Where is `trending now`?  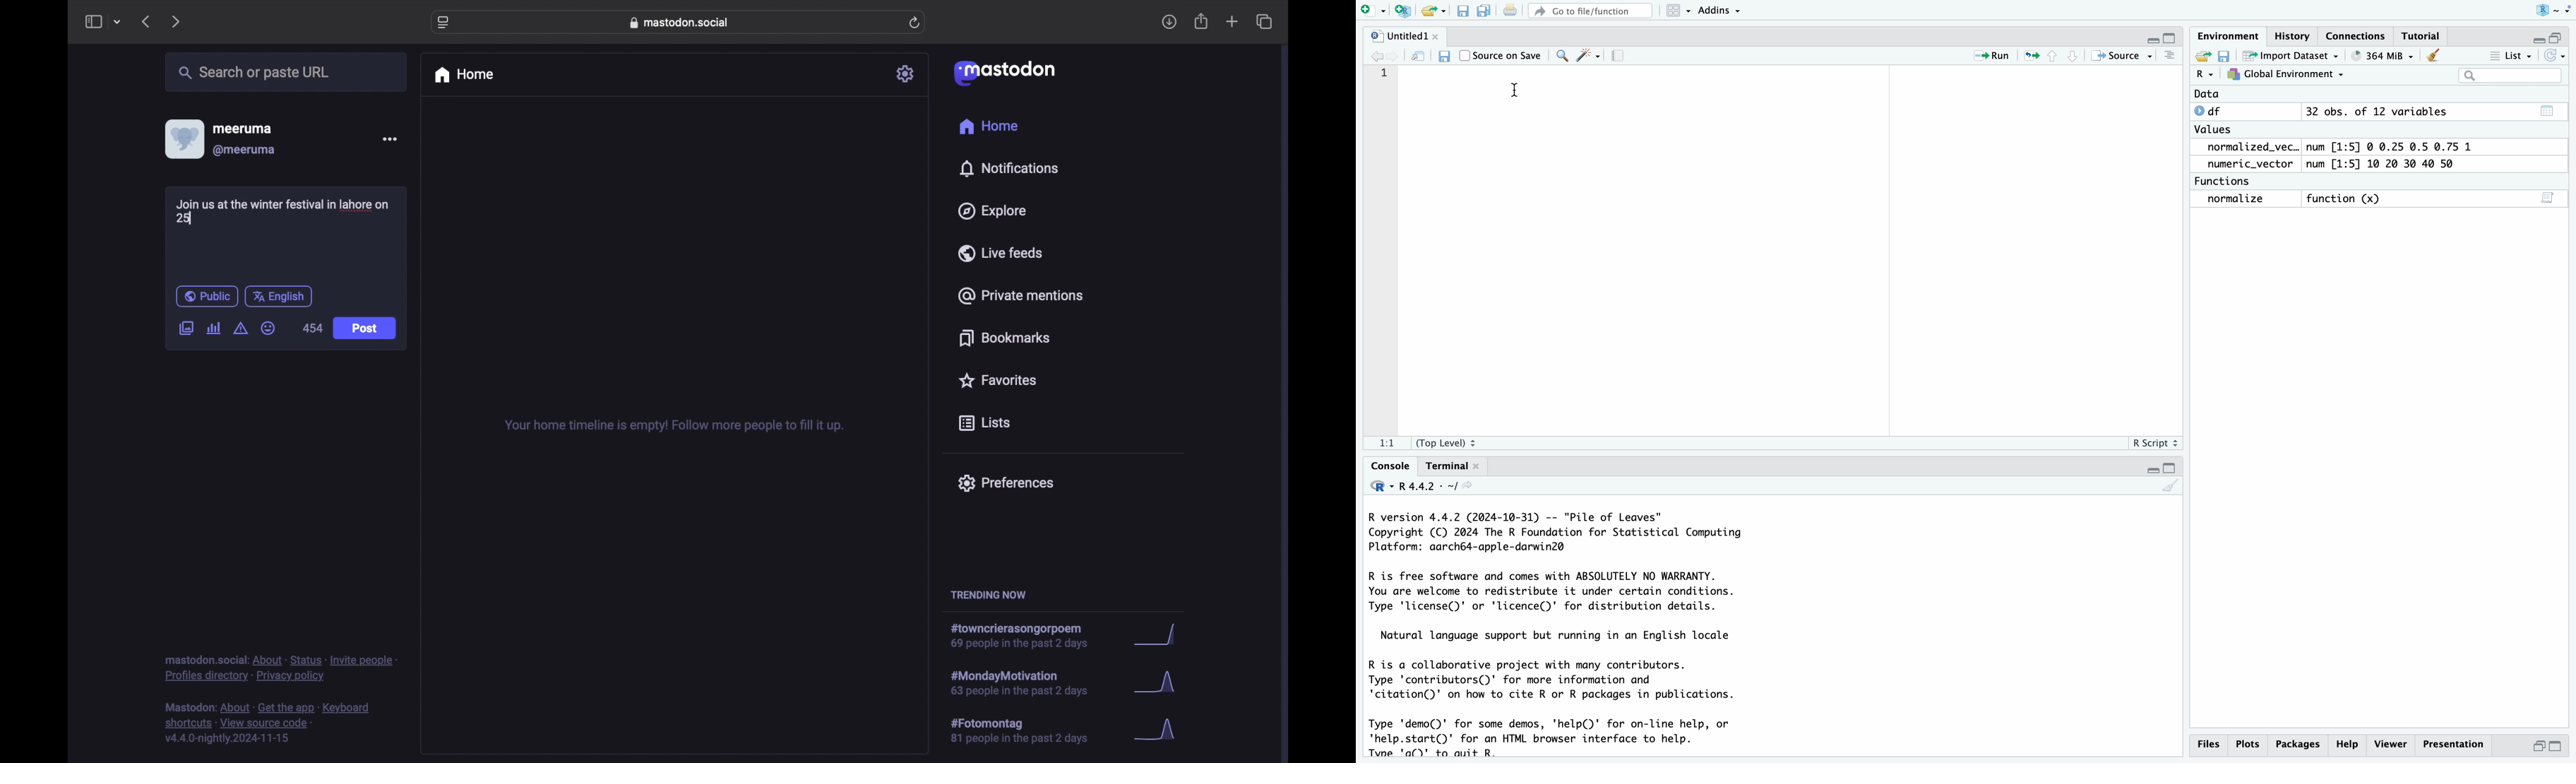 trending now is located at coordinates (988, 595).